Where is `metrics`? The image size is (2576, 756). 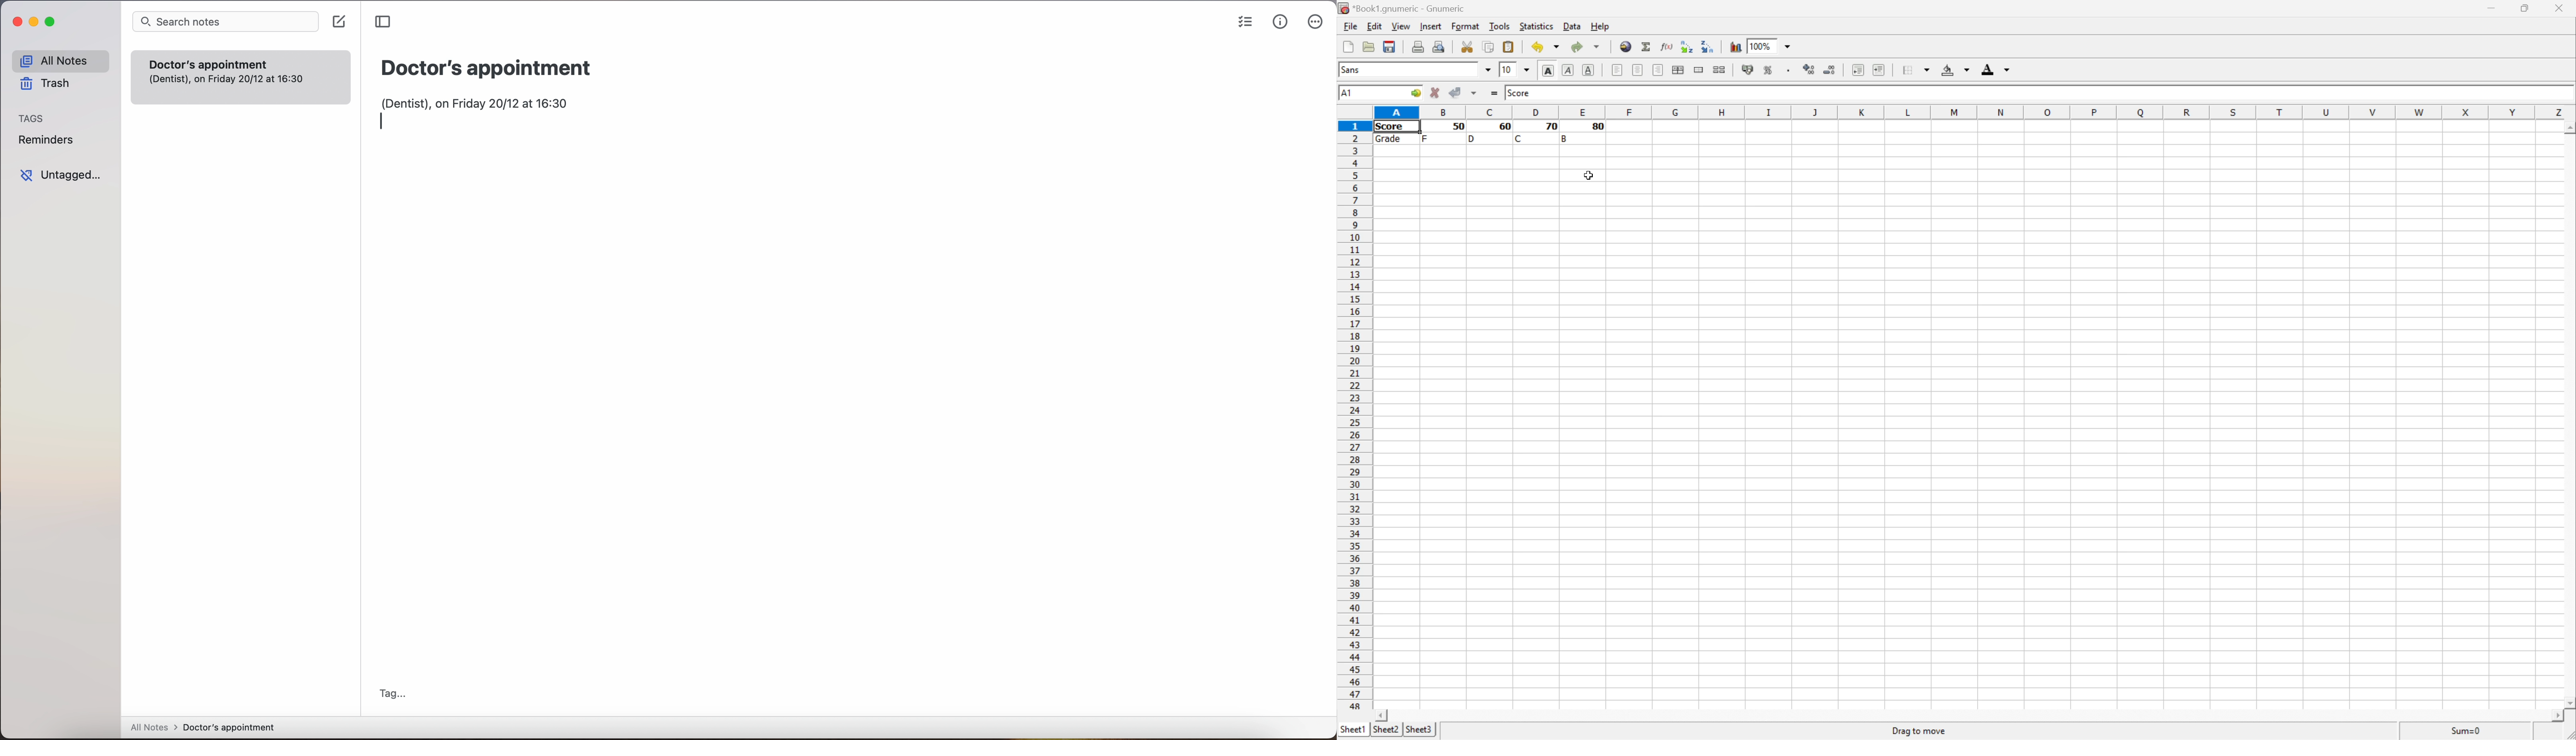
metrics is located at coordinates (1280, 22).